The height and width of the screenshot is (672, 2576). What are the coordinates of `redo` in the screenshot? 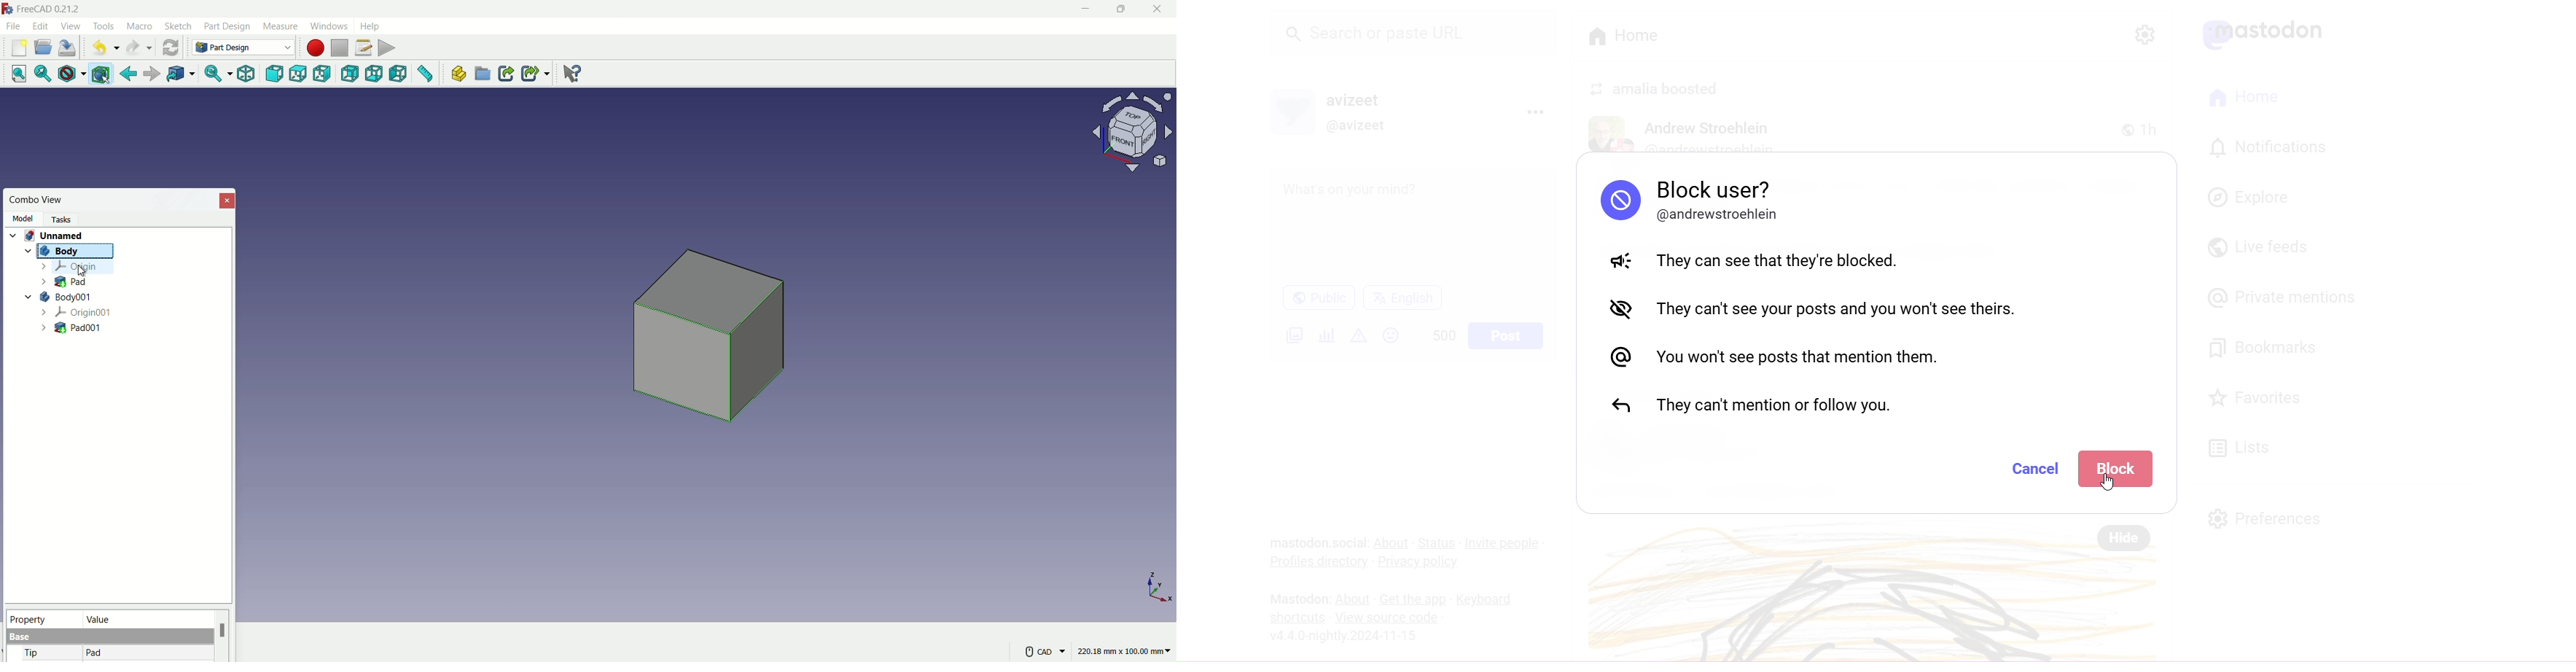 It's located at (139, 48).